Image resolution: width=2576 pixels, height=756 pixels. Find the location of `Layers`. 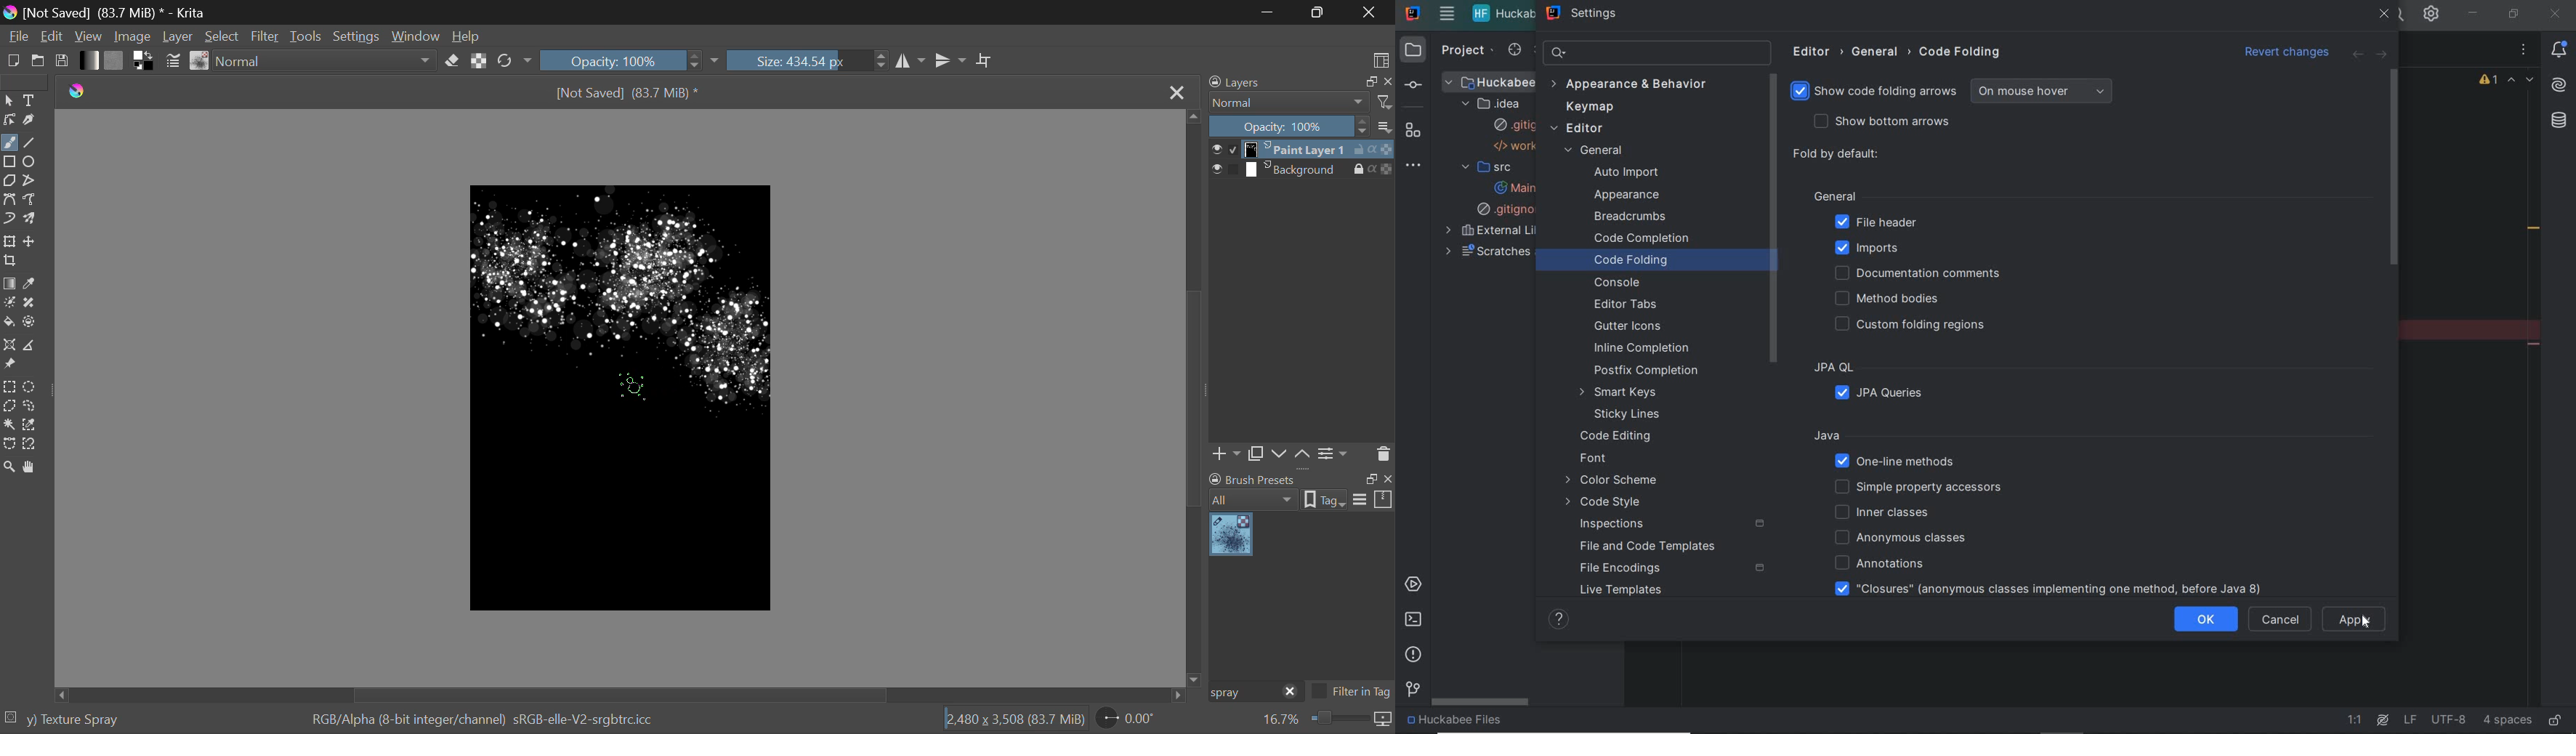

Layers is located at coordinates (1243, 81).